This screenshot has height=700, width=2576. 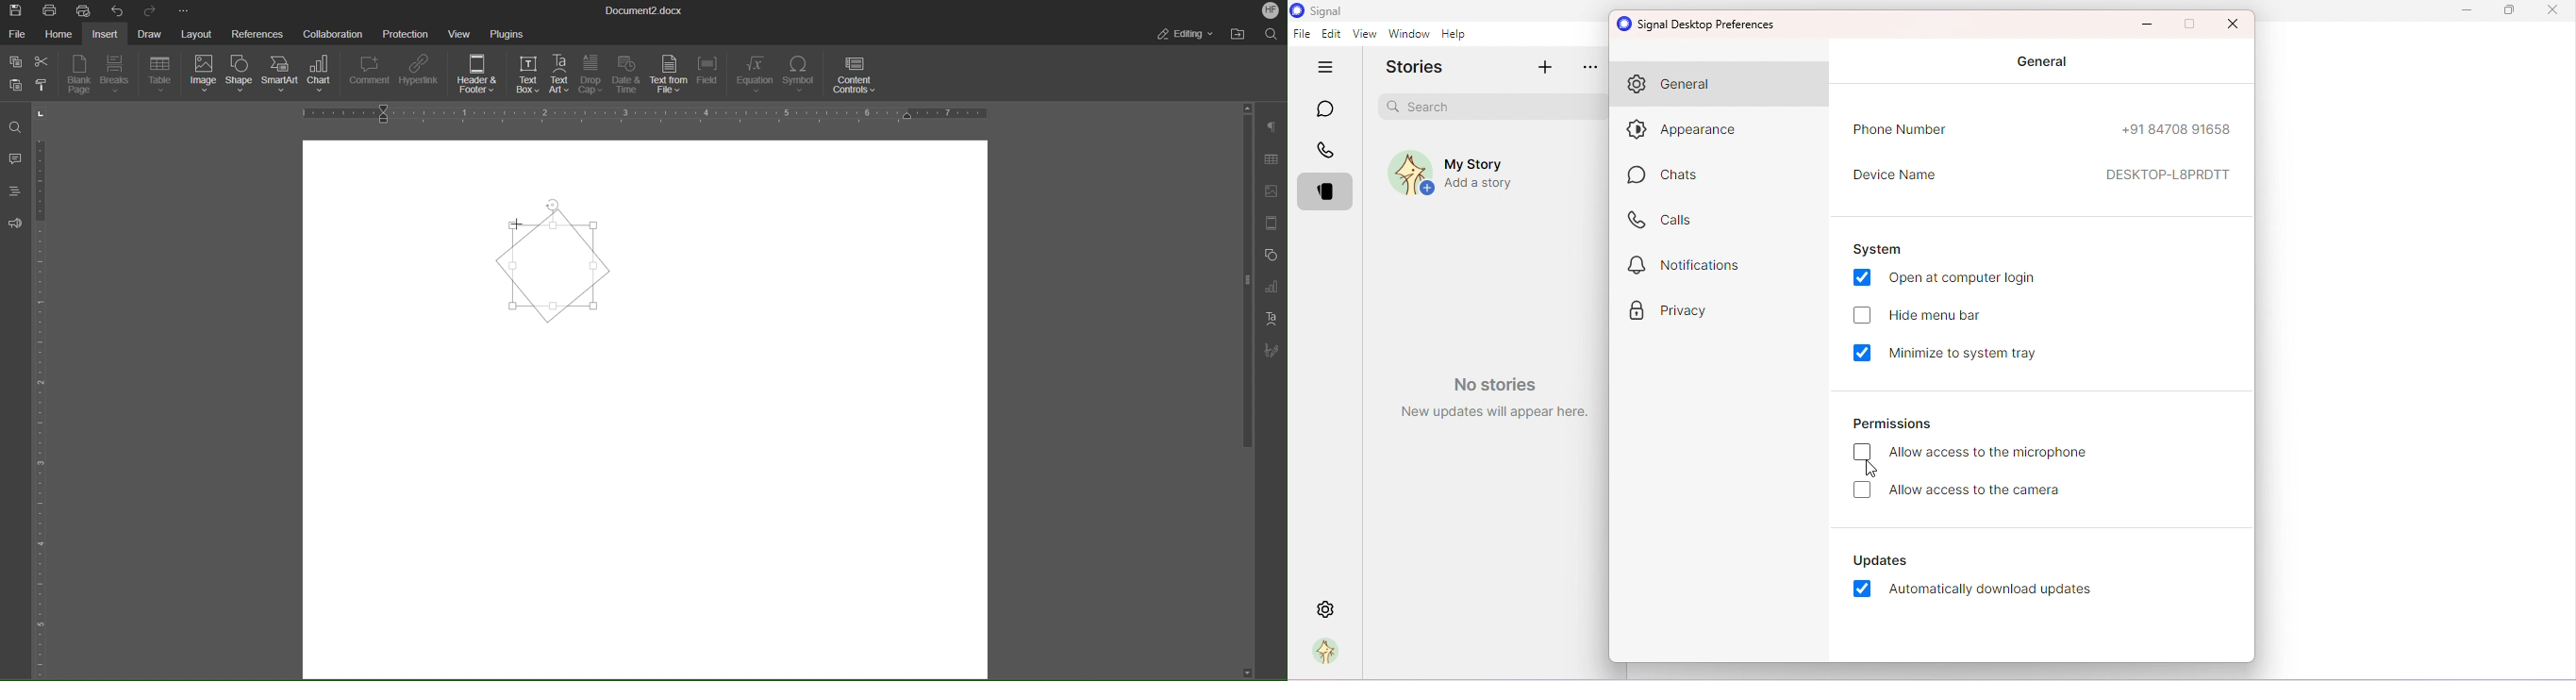 What do you see at coordinates (513, 222) in the screenshot?
I see `Cursor` at bounding box center [513, 222].